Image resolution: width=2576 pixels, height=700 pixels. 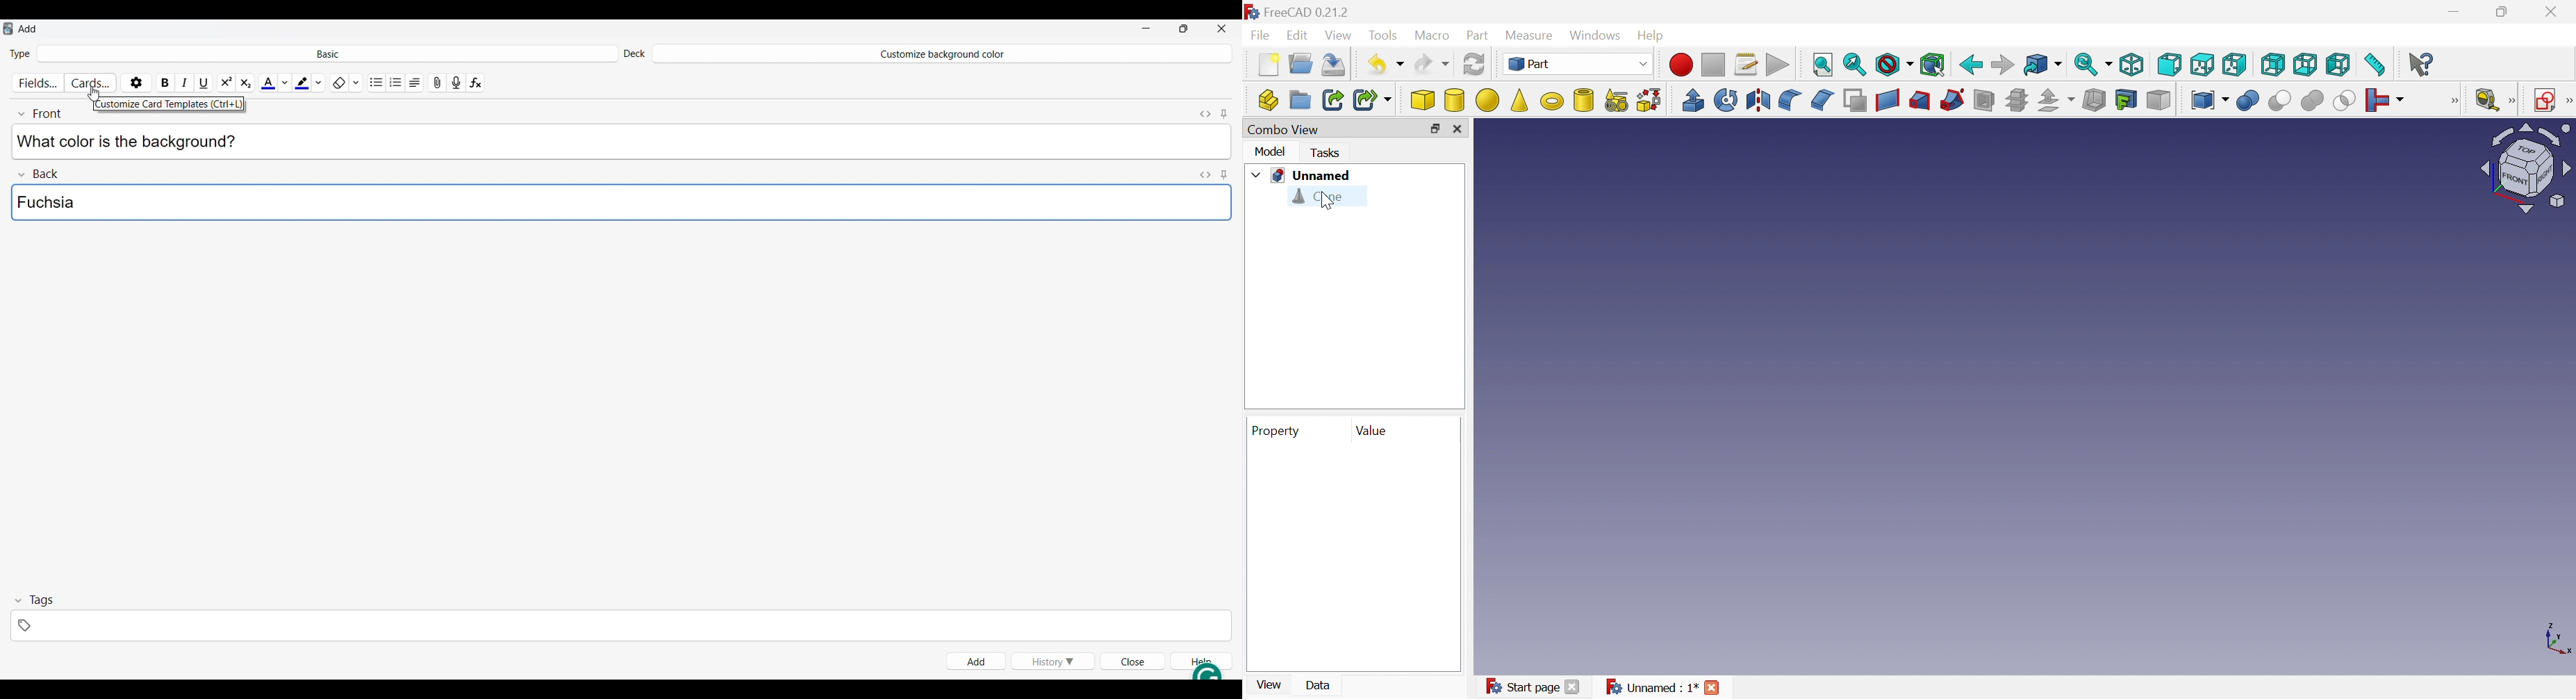 What do you see at coordinates (2556, 12) in the screenshot?
I see `Close` at bounding box center [2556, 12].